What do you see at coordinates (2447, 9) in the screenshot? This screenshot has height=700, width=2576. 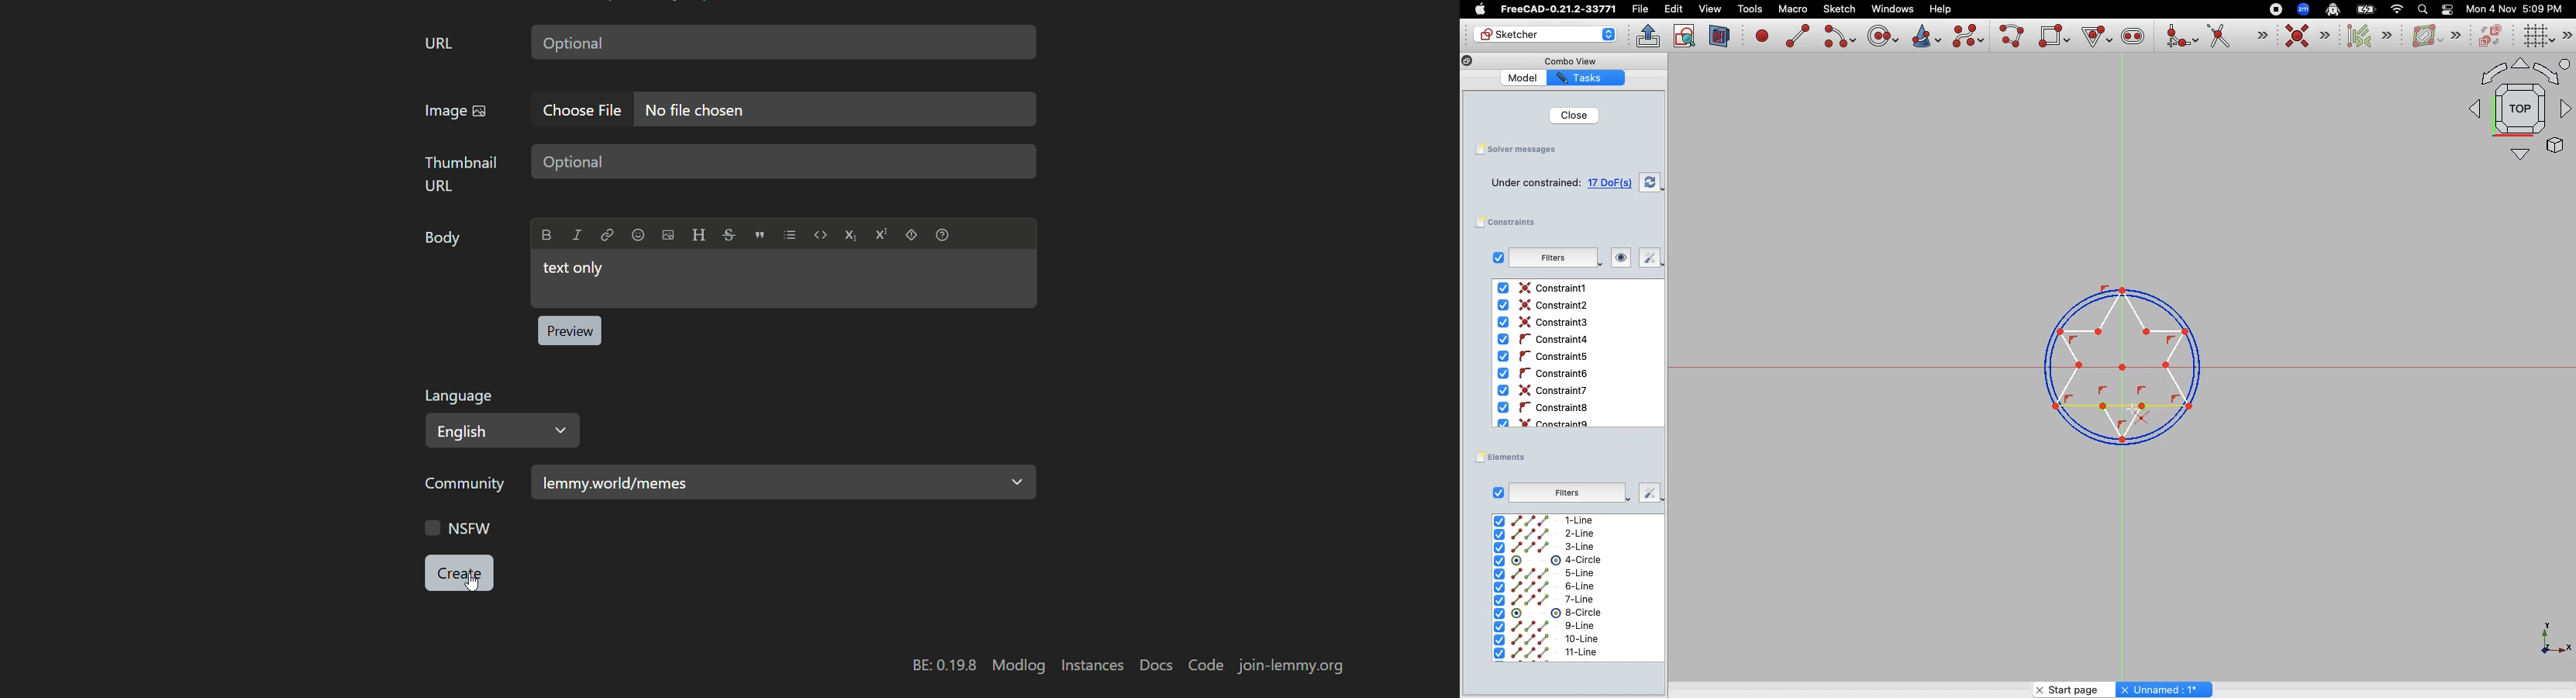 I see `Toggle` at bounding box center [2447, 9].